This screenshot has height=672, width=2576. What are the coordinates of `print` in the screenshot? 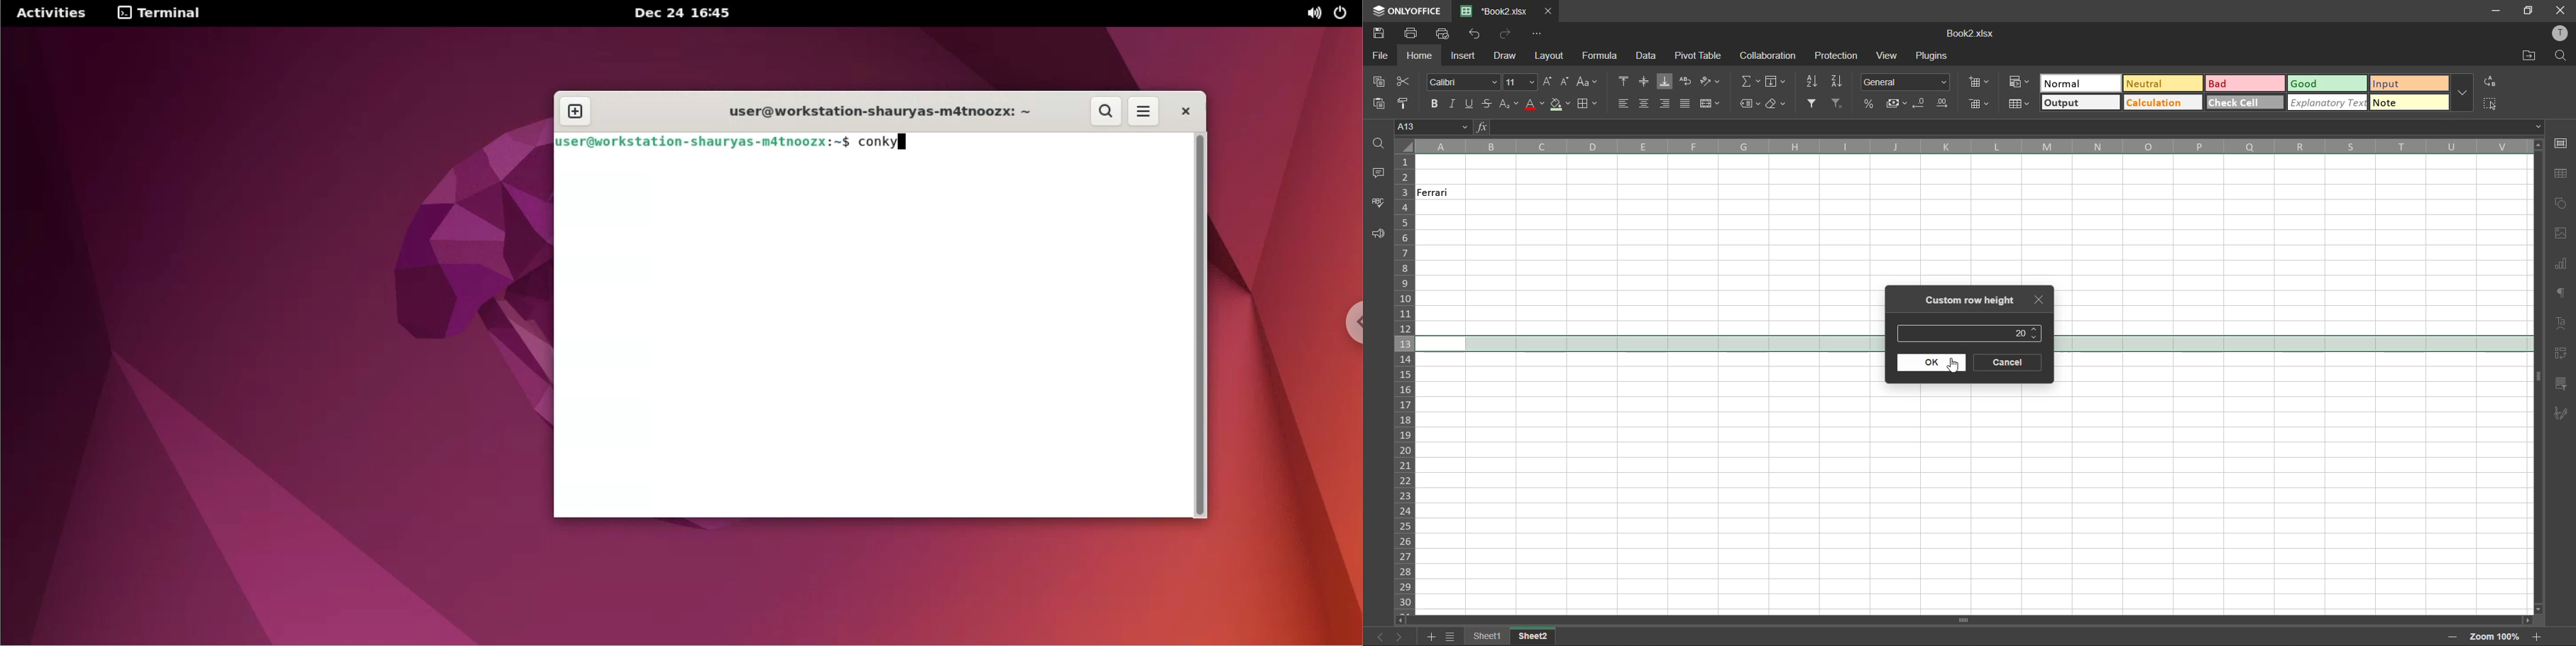 It's located at (1412, 33).